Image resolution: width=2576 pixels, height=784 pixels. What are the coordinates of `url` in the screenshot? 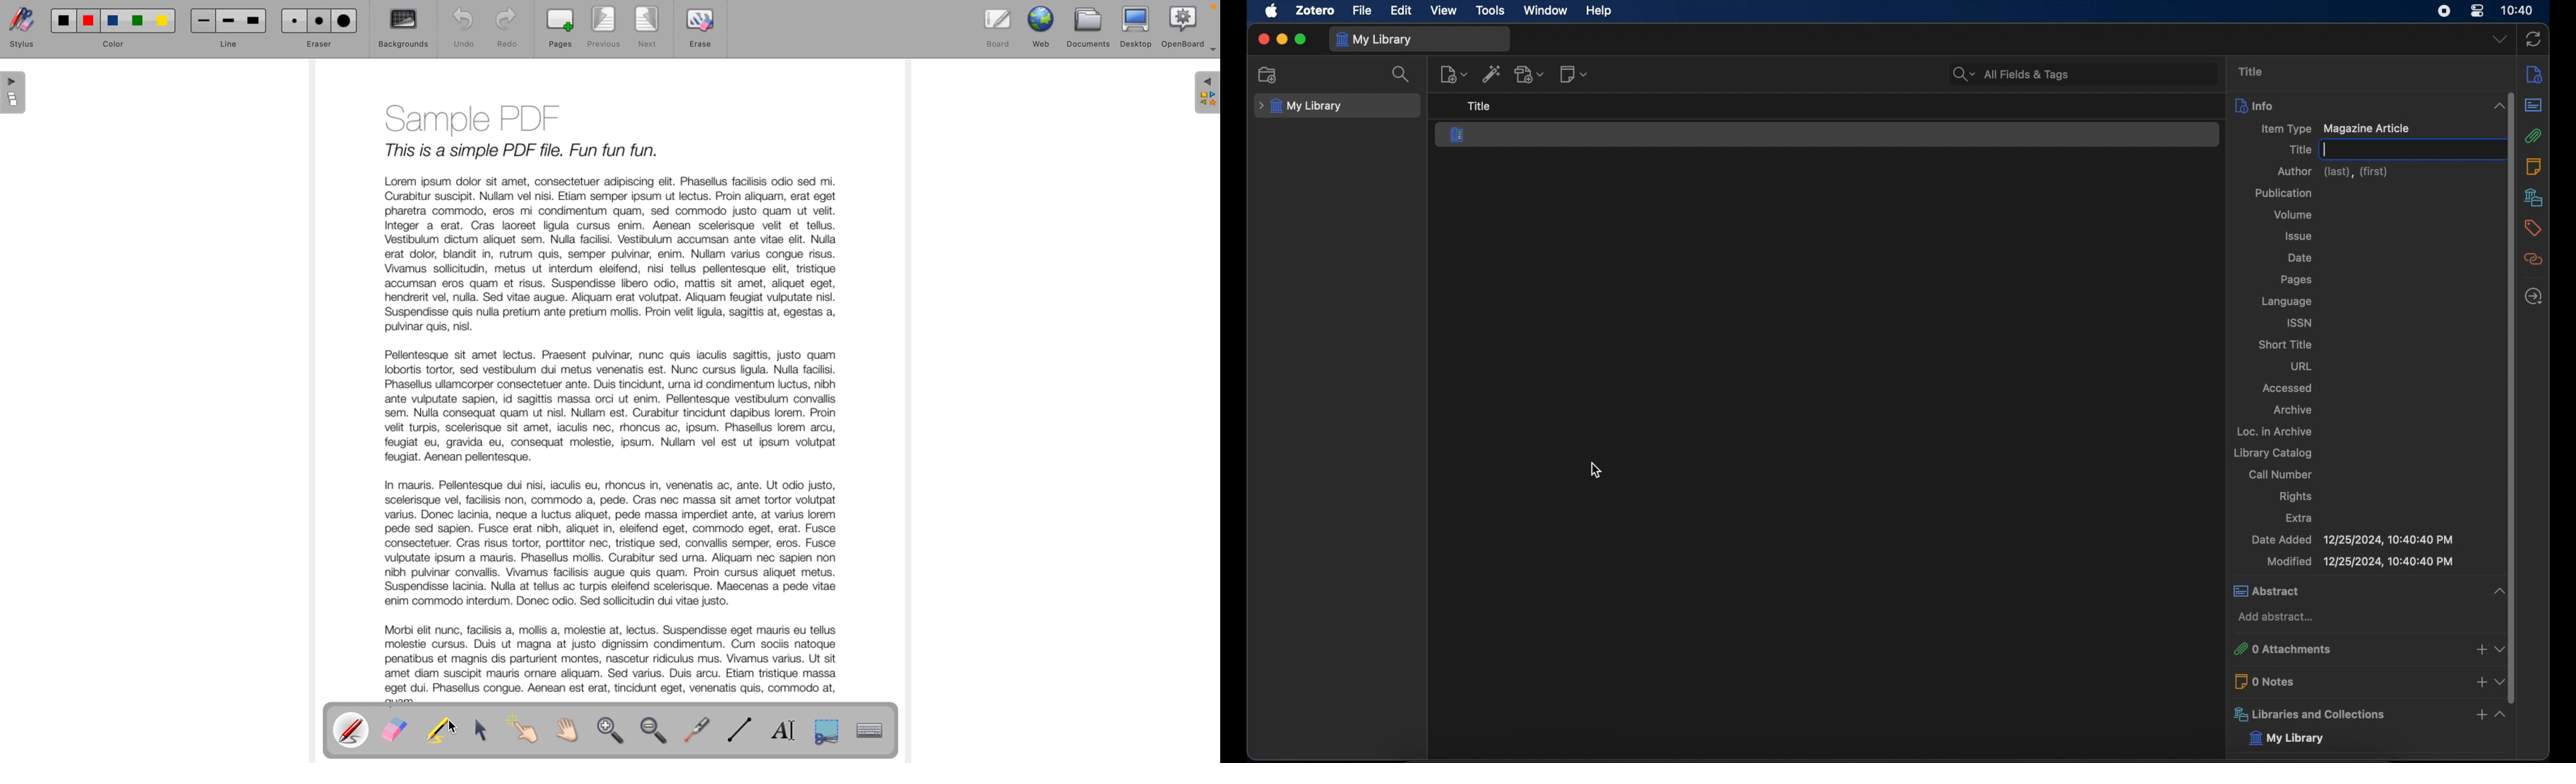 It's located at (2301, 367).